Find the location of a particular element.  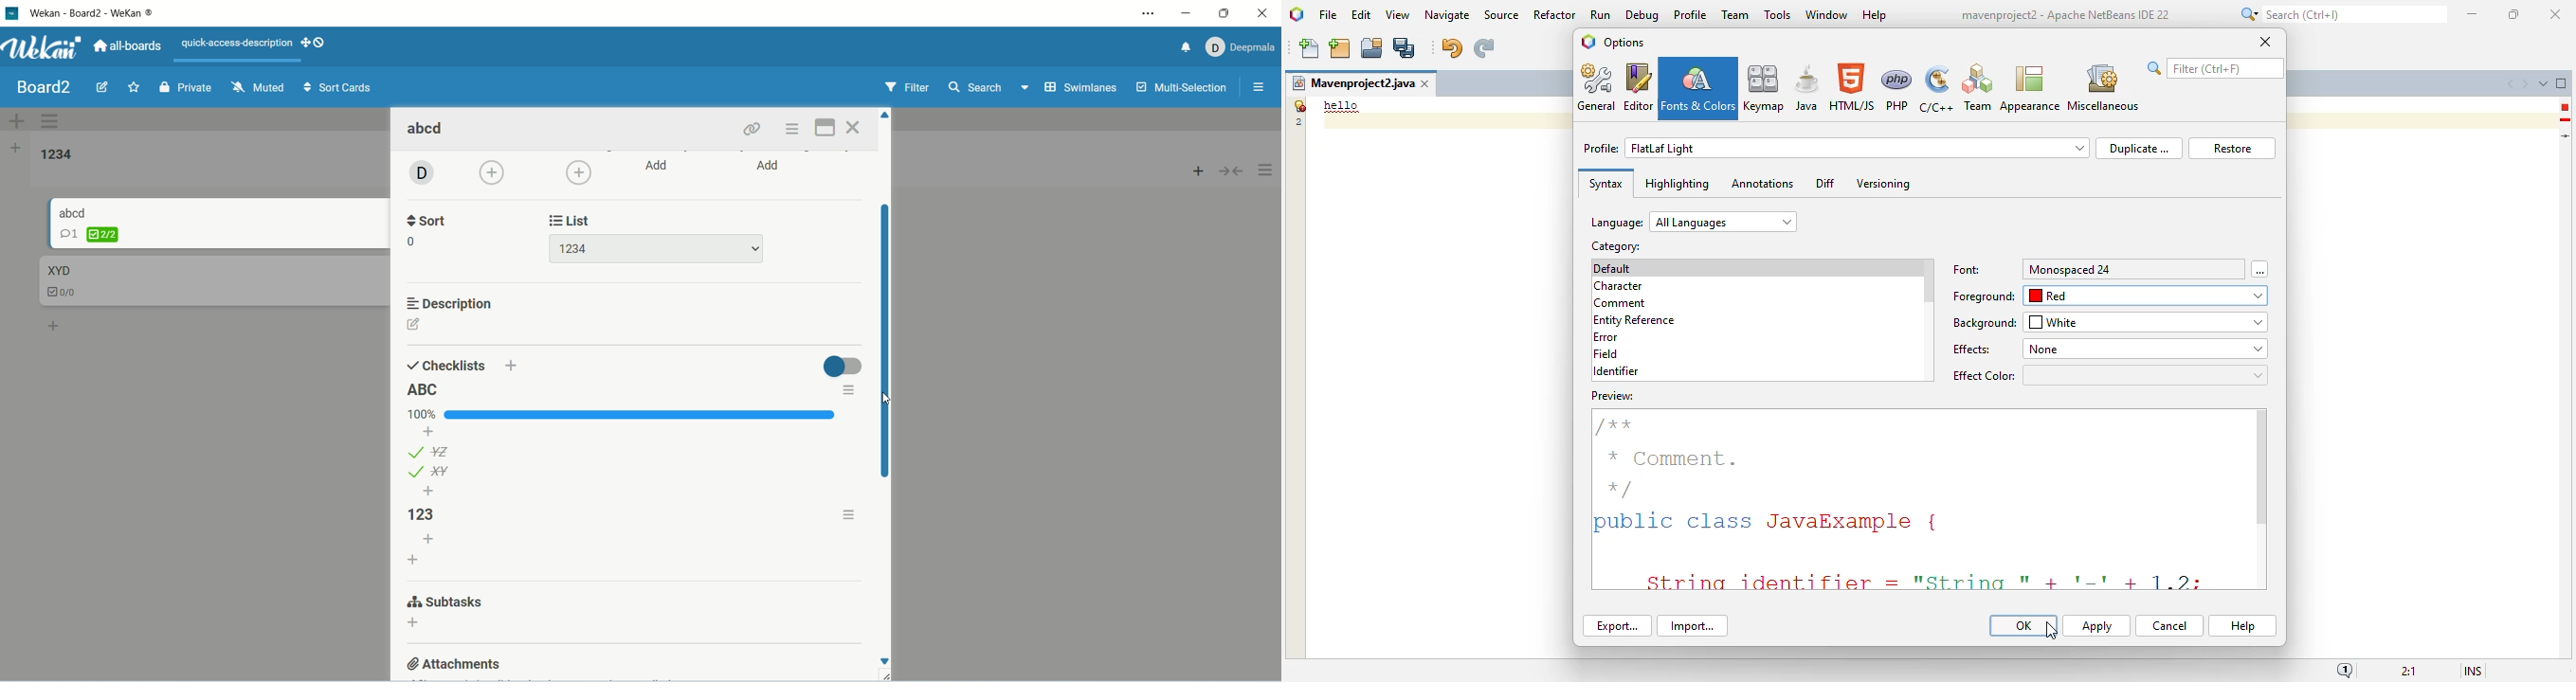

minimize is located at coordinates (2474, 14).